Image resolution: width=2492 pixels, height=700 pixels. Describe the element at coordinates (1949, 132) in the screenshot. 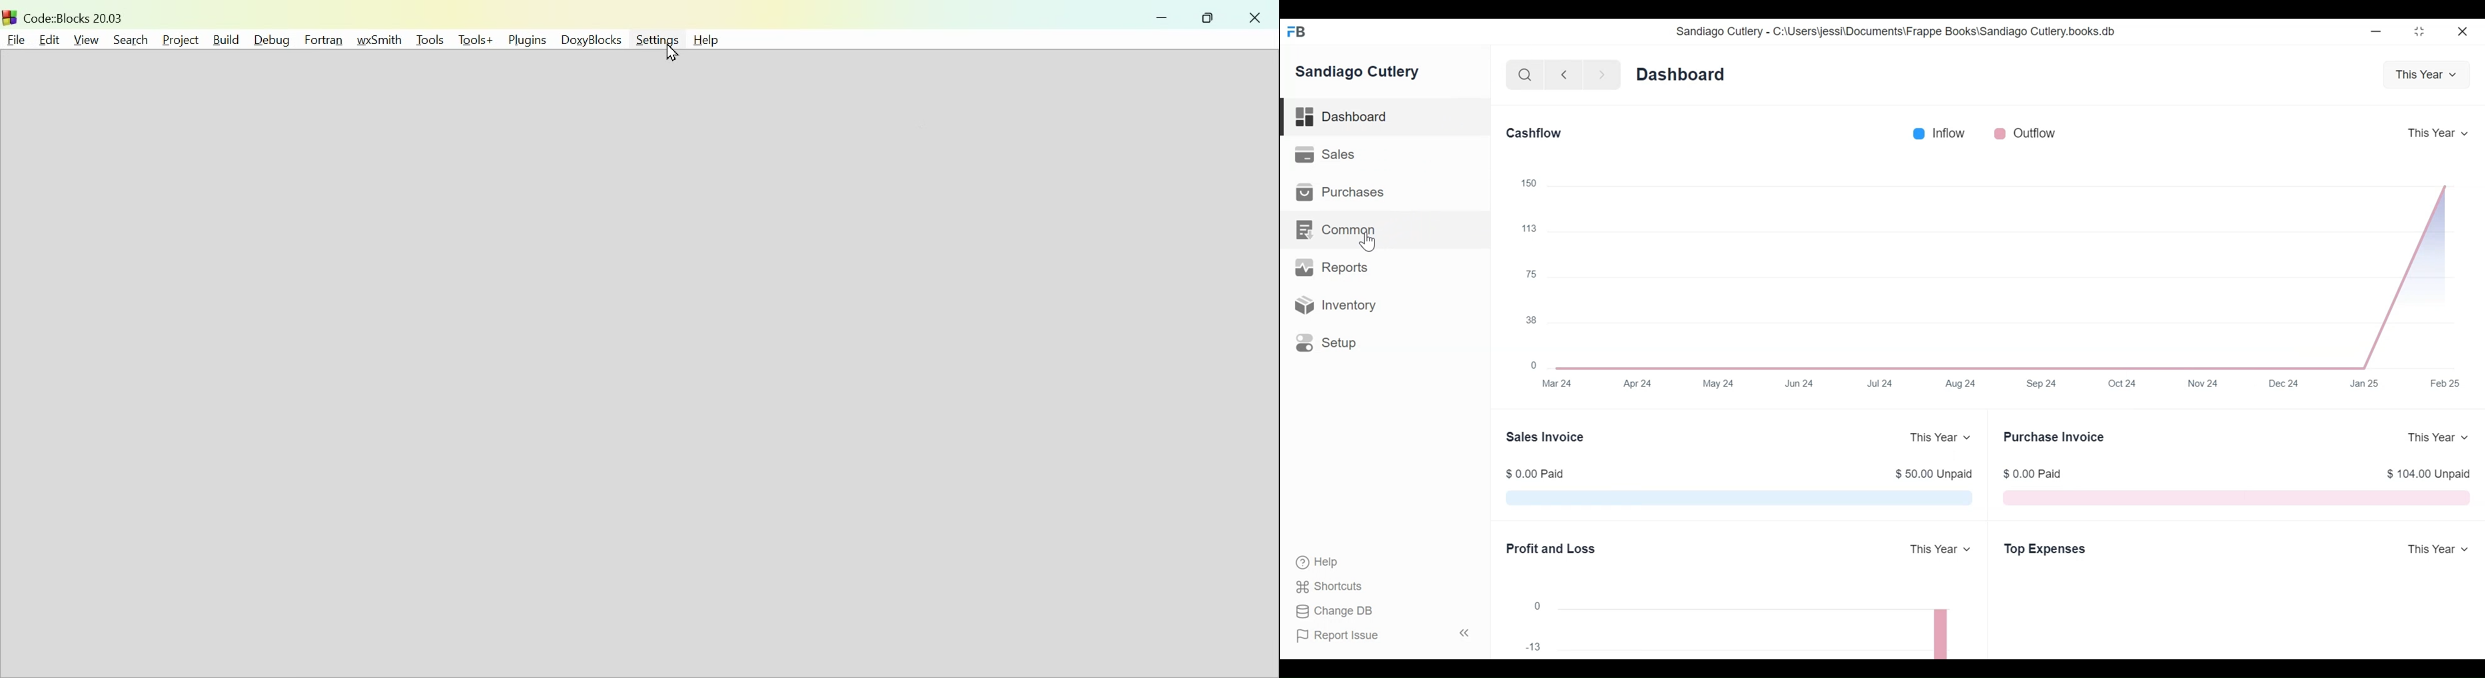

I see `Inflow` at that location.